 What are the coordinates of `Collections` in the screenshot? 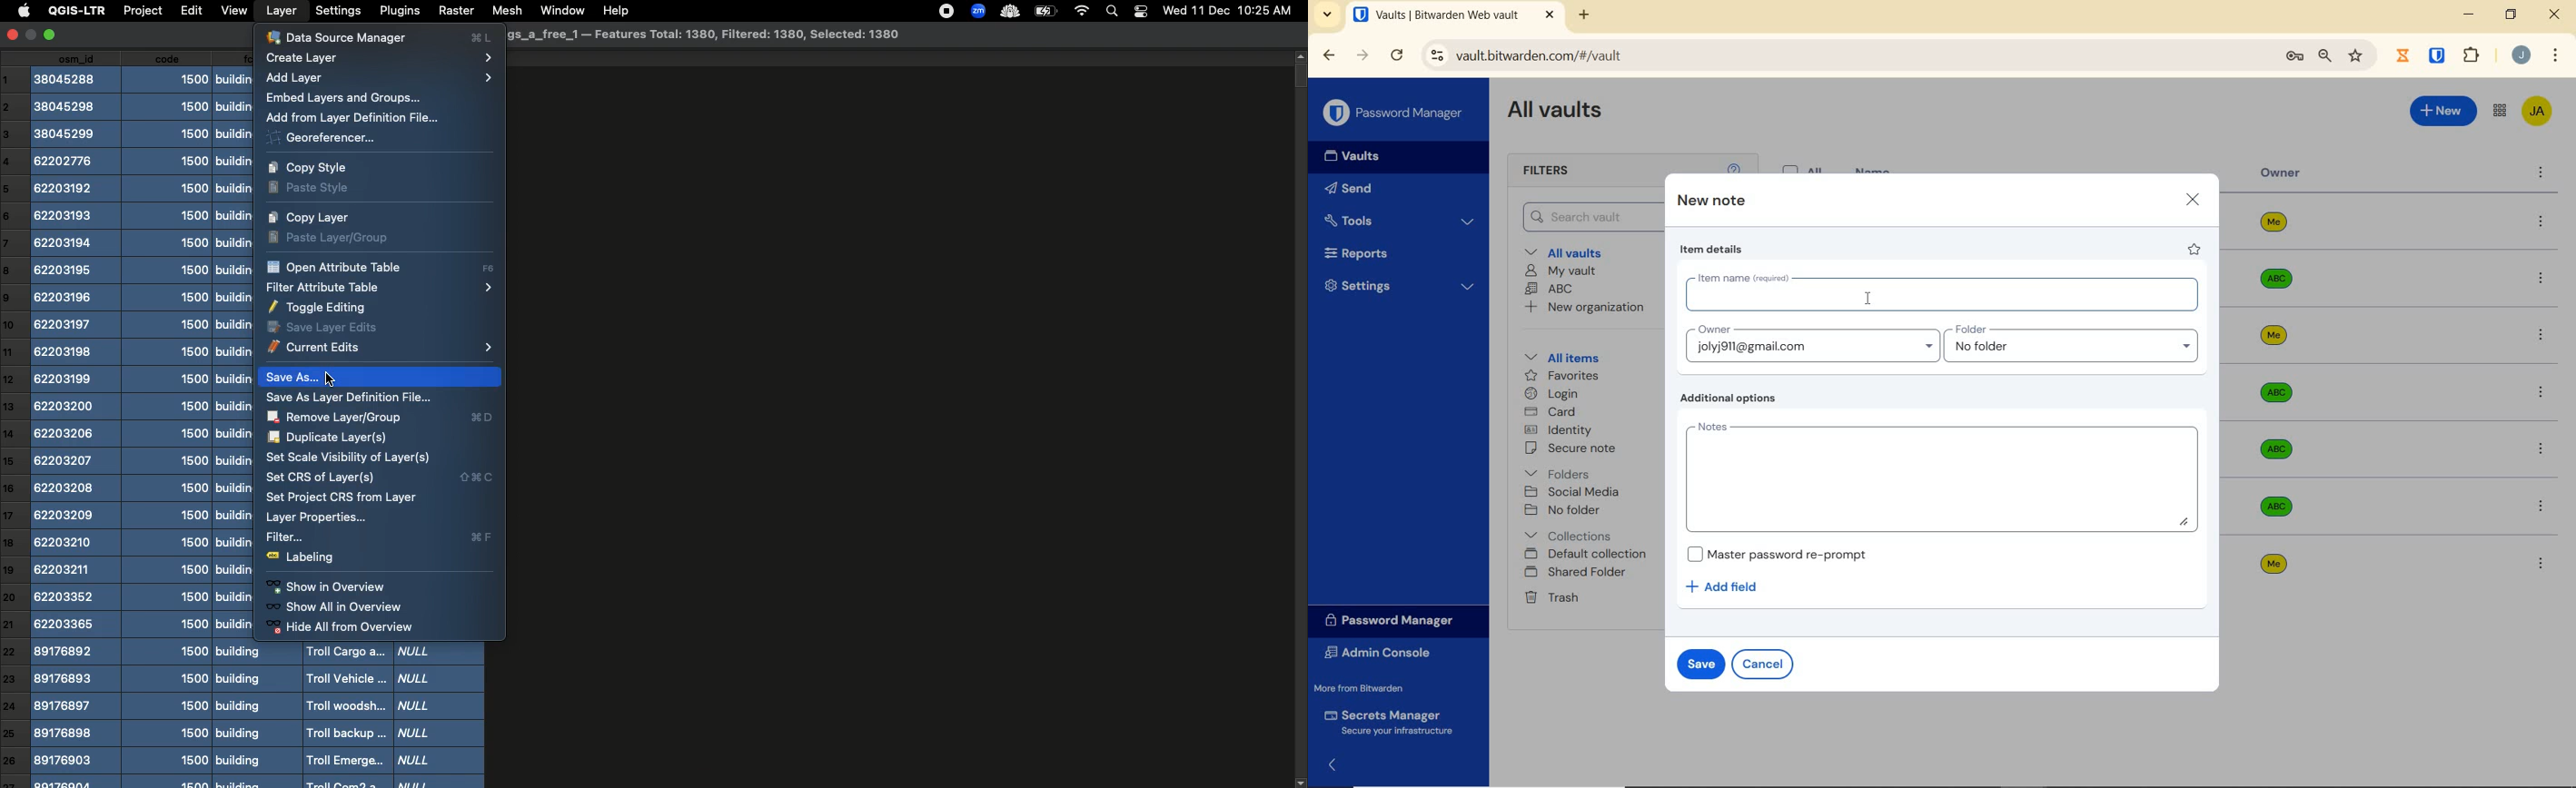 It's located at (1572, 533).